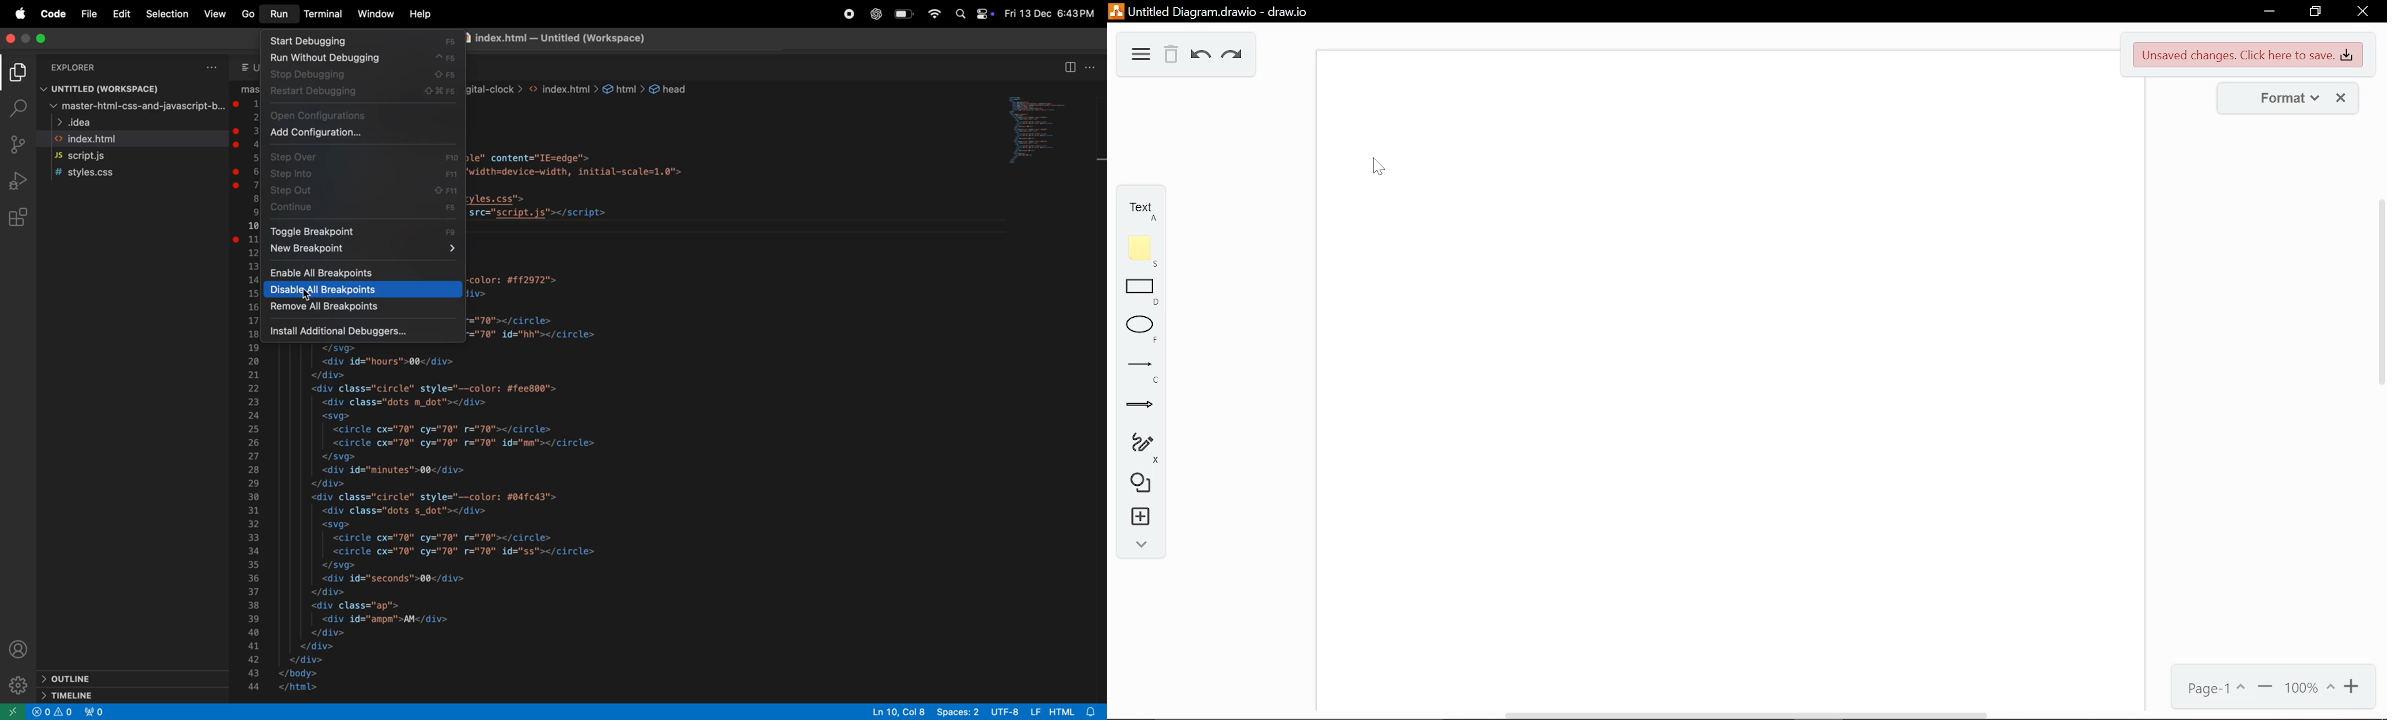 The image size is (2408, 728). I want to click on open remote view, so click(15, 711).